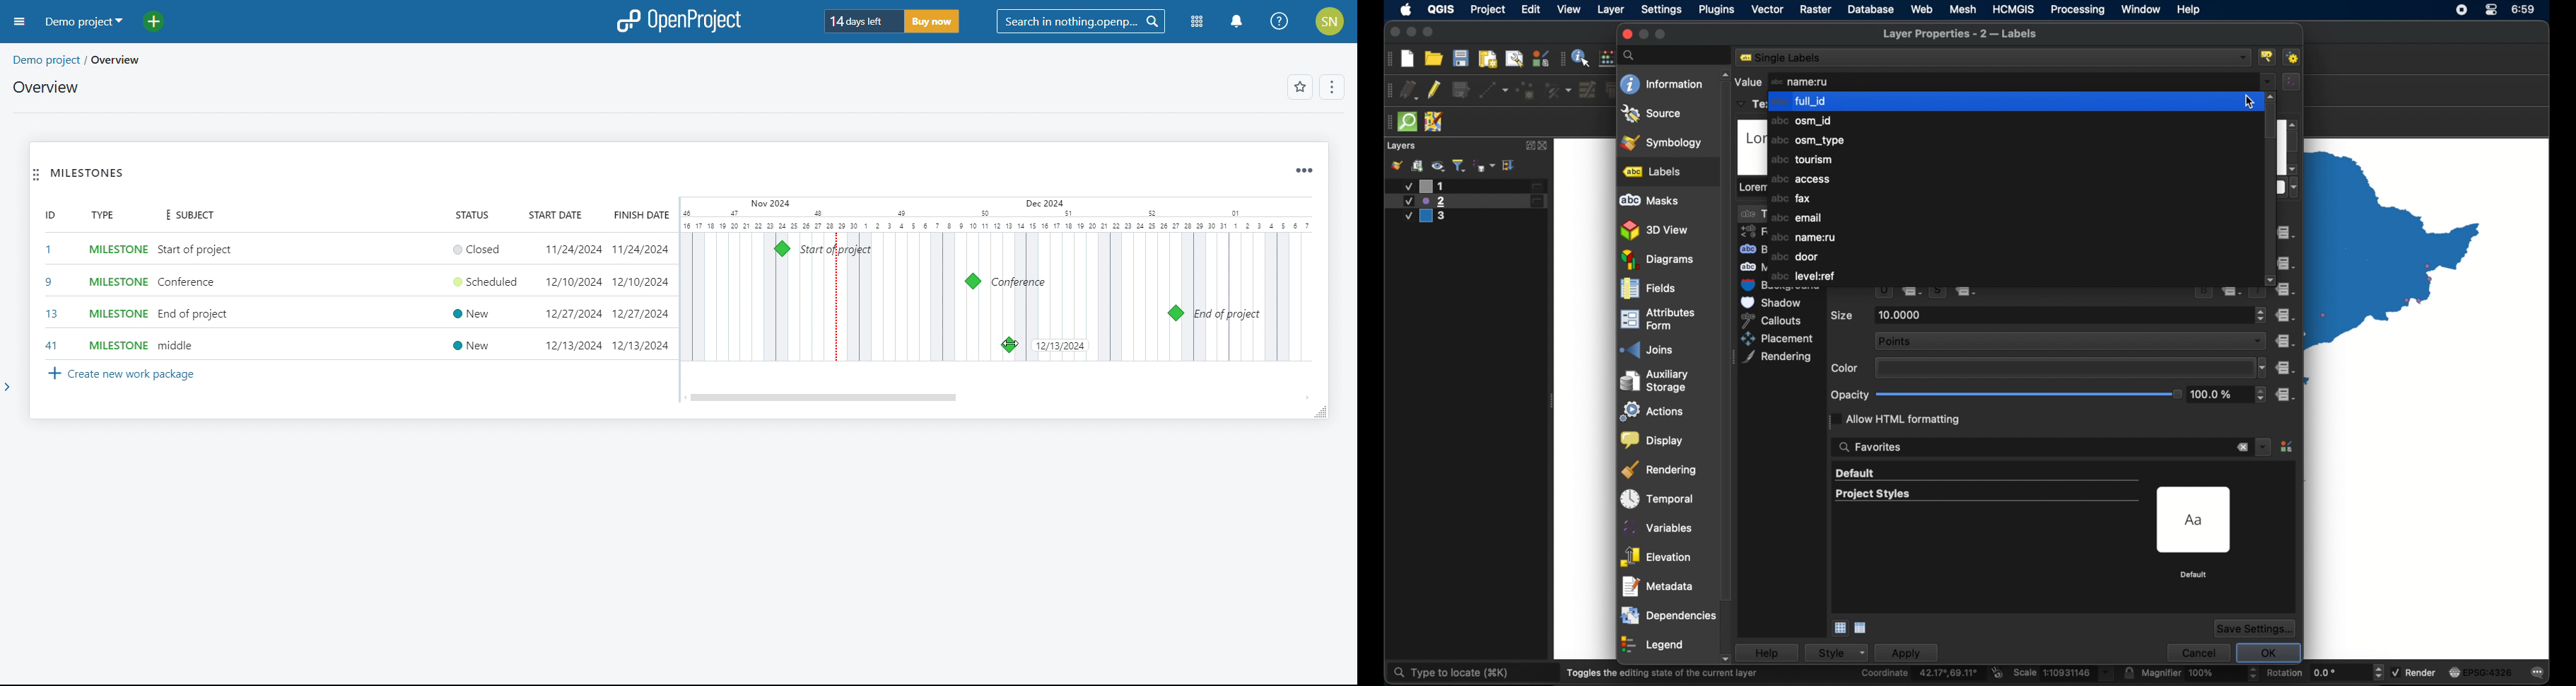 The image size is (2576, 700). What do you see at coordinates (684, 397) in the screenshot?
I see `scroll left` at bounding box center [684, 397].